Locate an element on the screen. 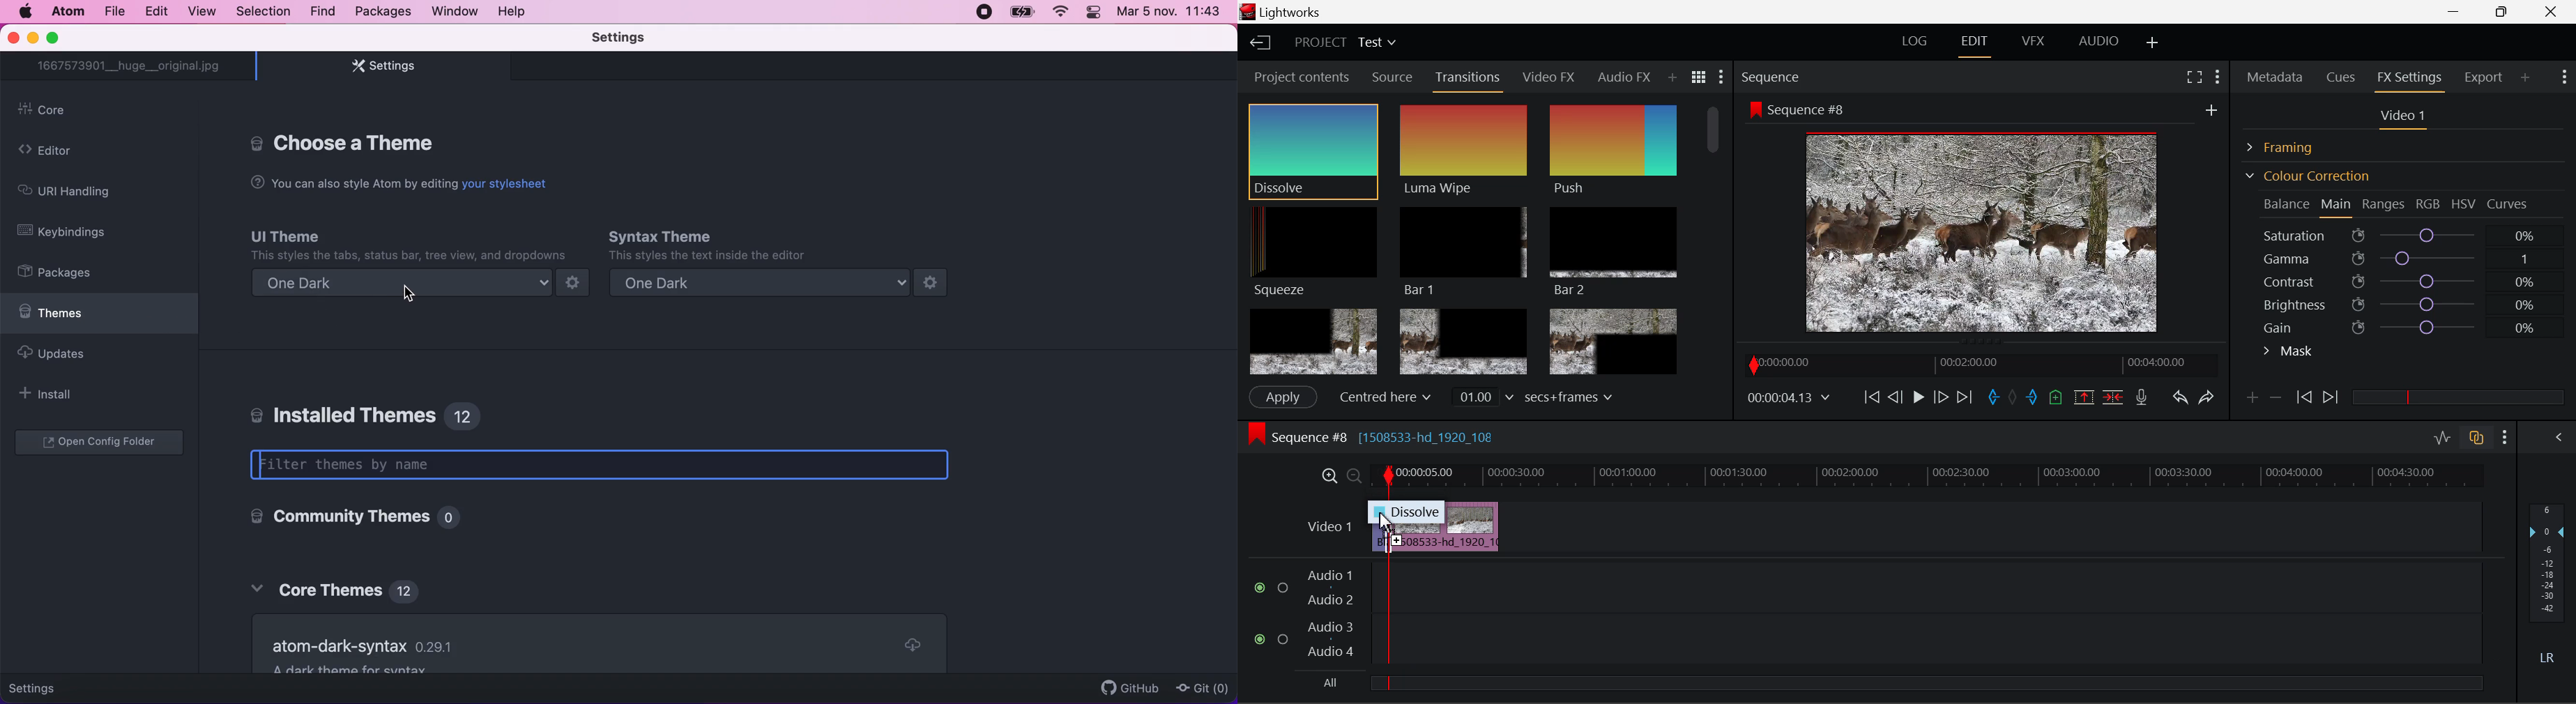  Next keyframe is located at coordinates (2332, 398).